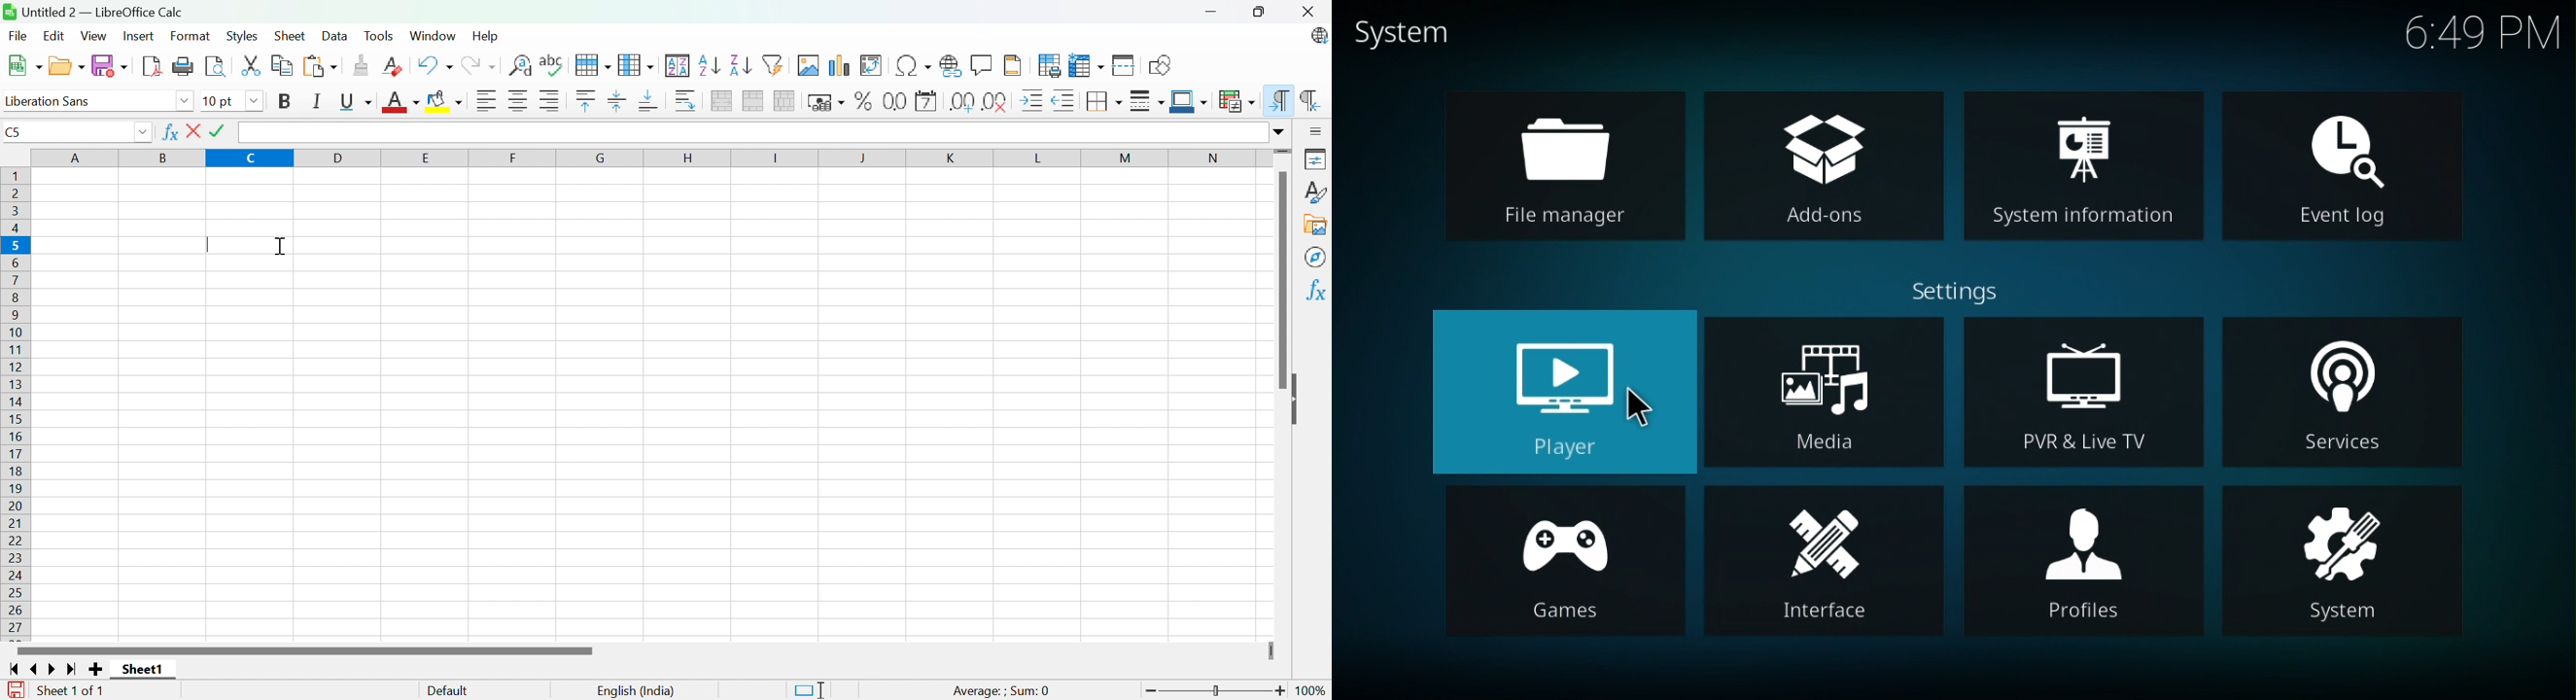 The image size is (2576, 700). I want to click on Event log, so click(2344, 166).